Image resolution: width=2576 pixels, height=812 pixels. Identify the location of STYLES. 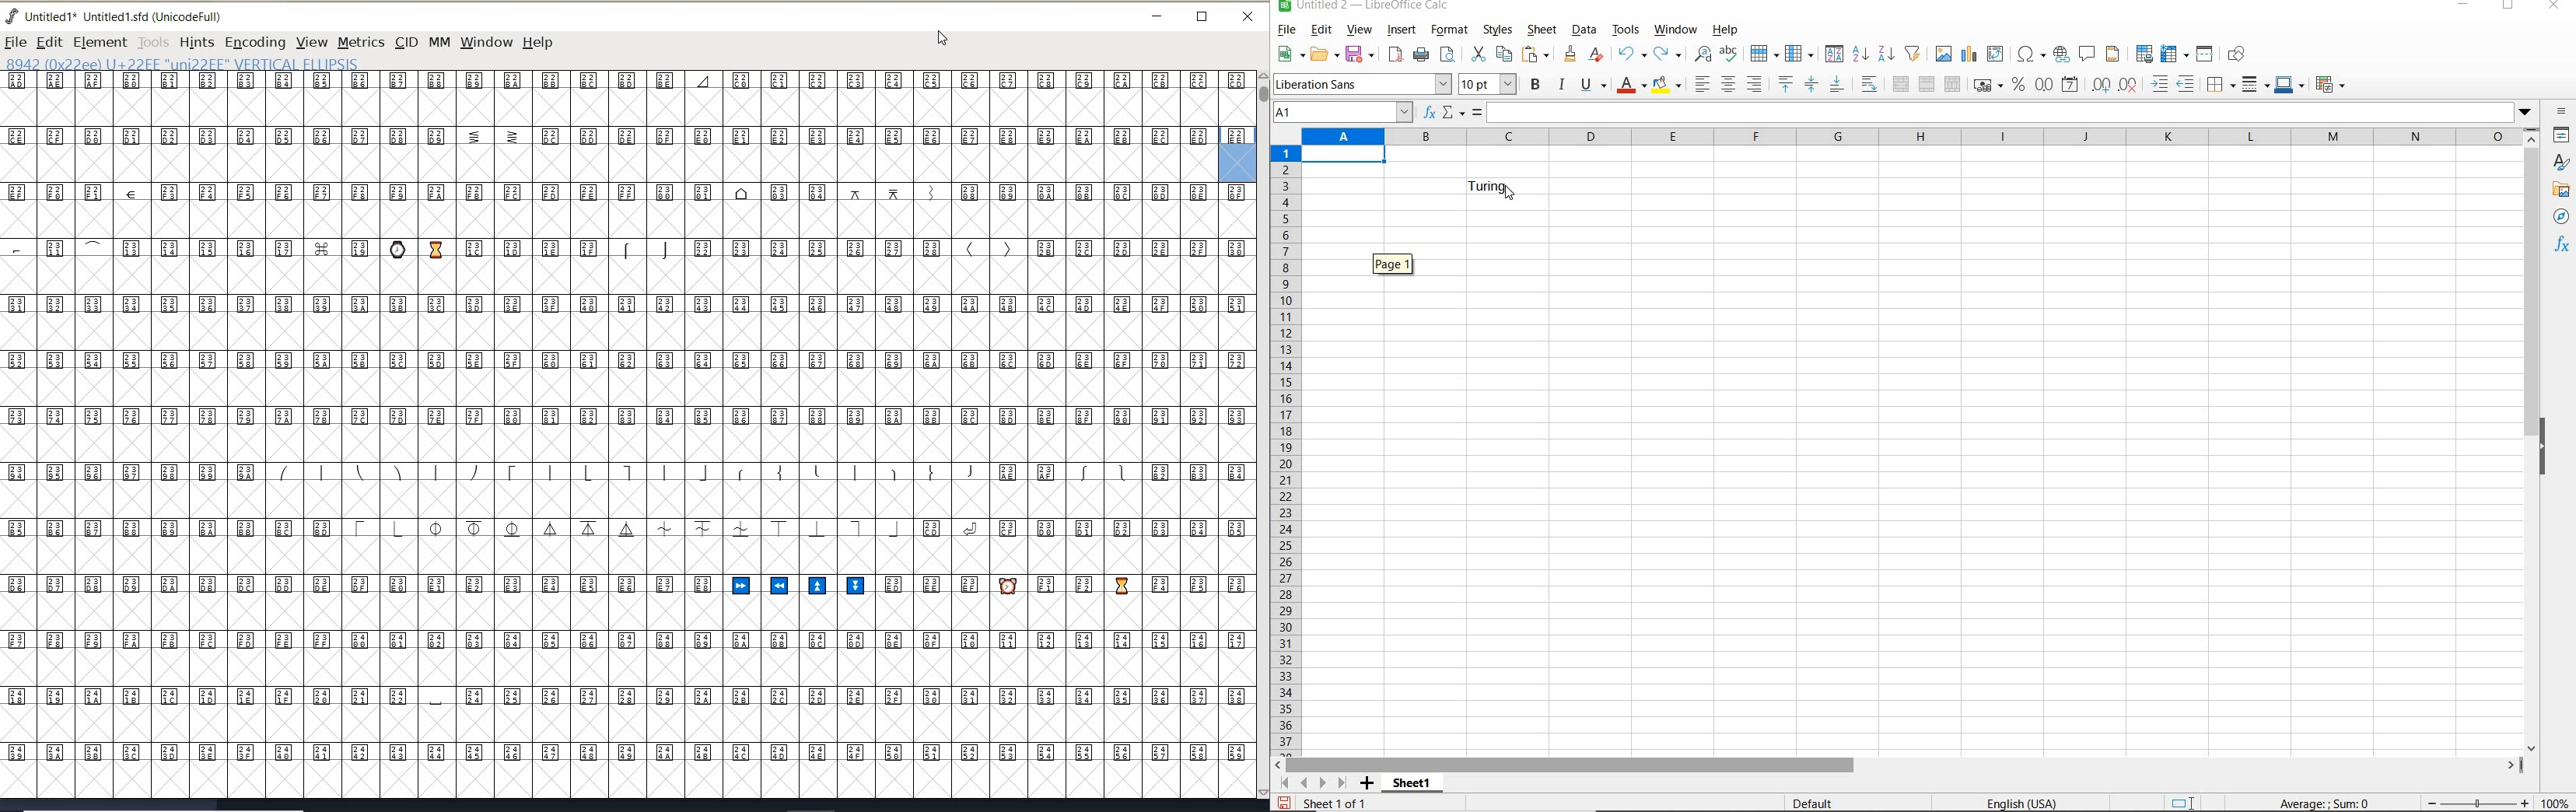
(1496, 32).